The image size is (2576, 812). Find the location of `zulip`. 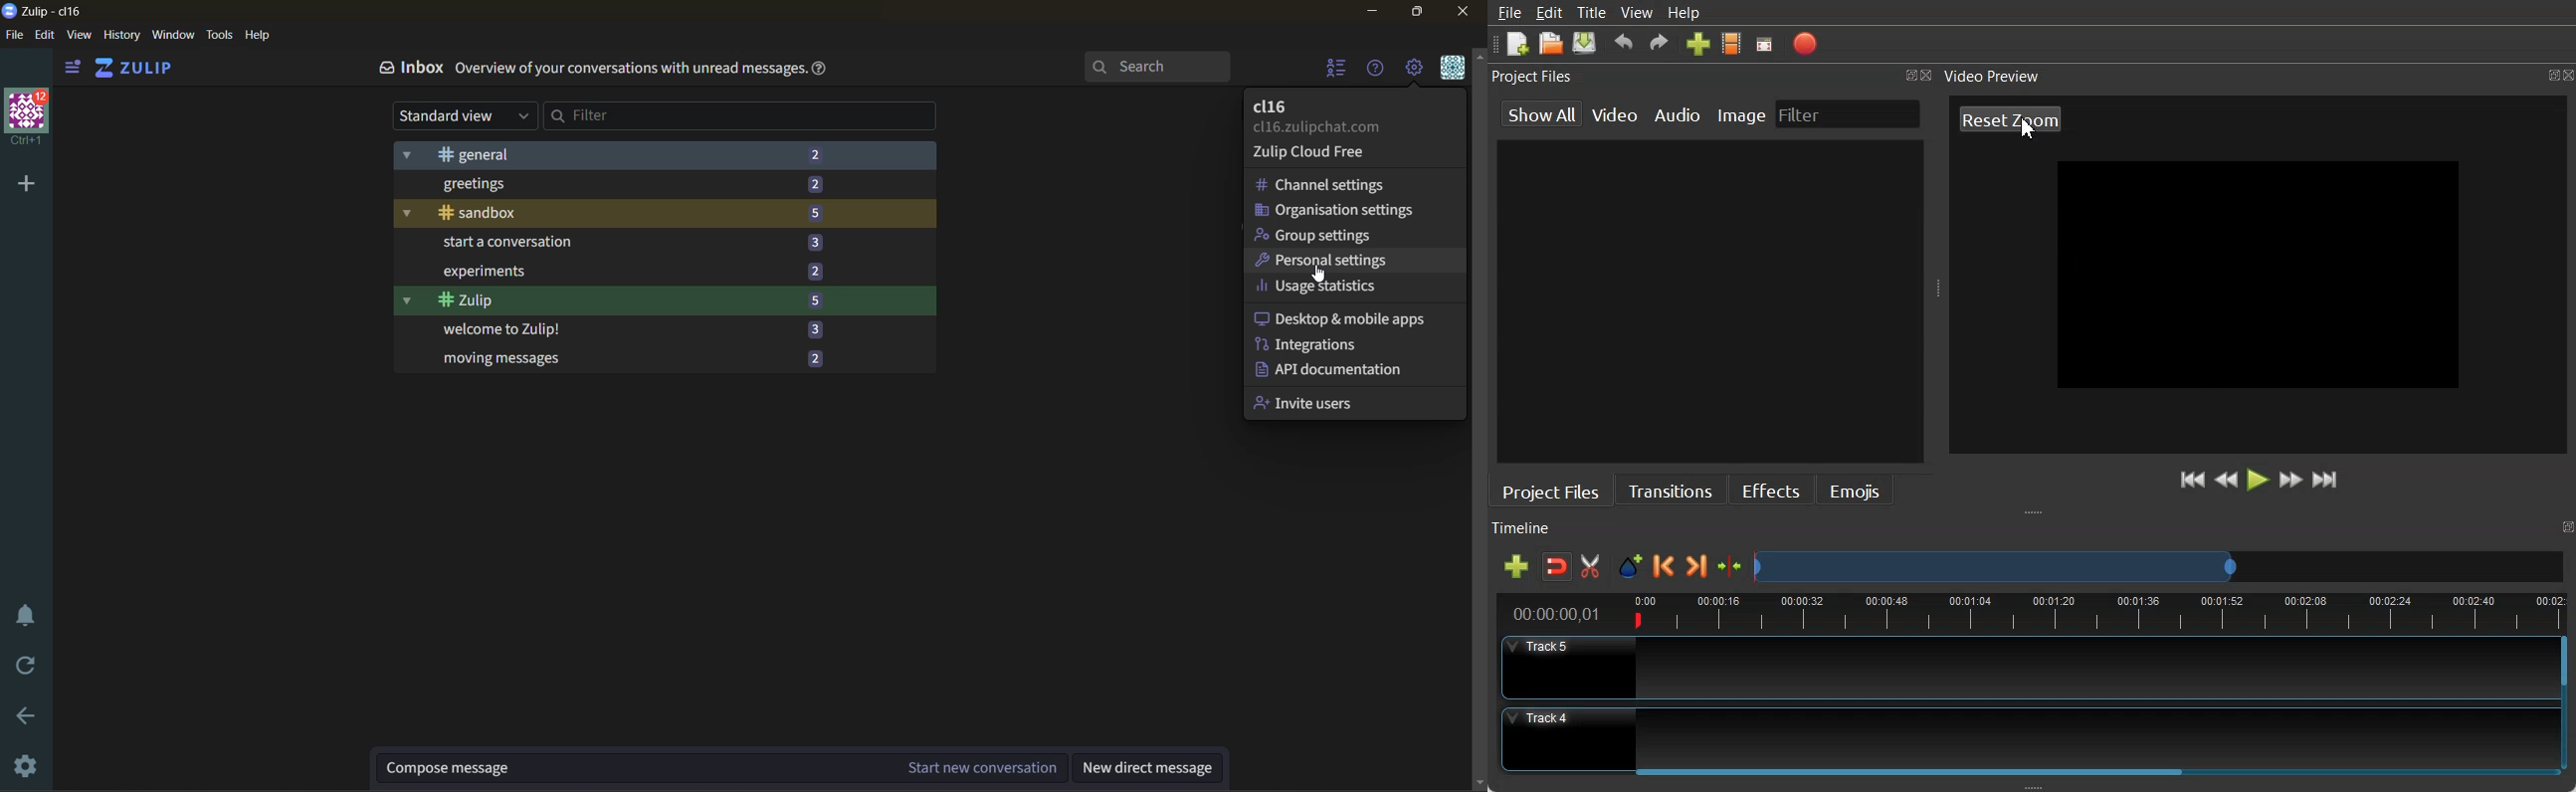

zulip is located at coordinates (618, 301).